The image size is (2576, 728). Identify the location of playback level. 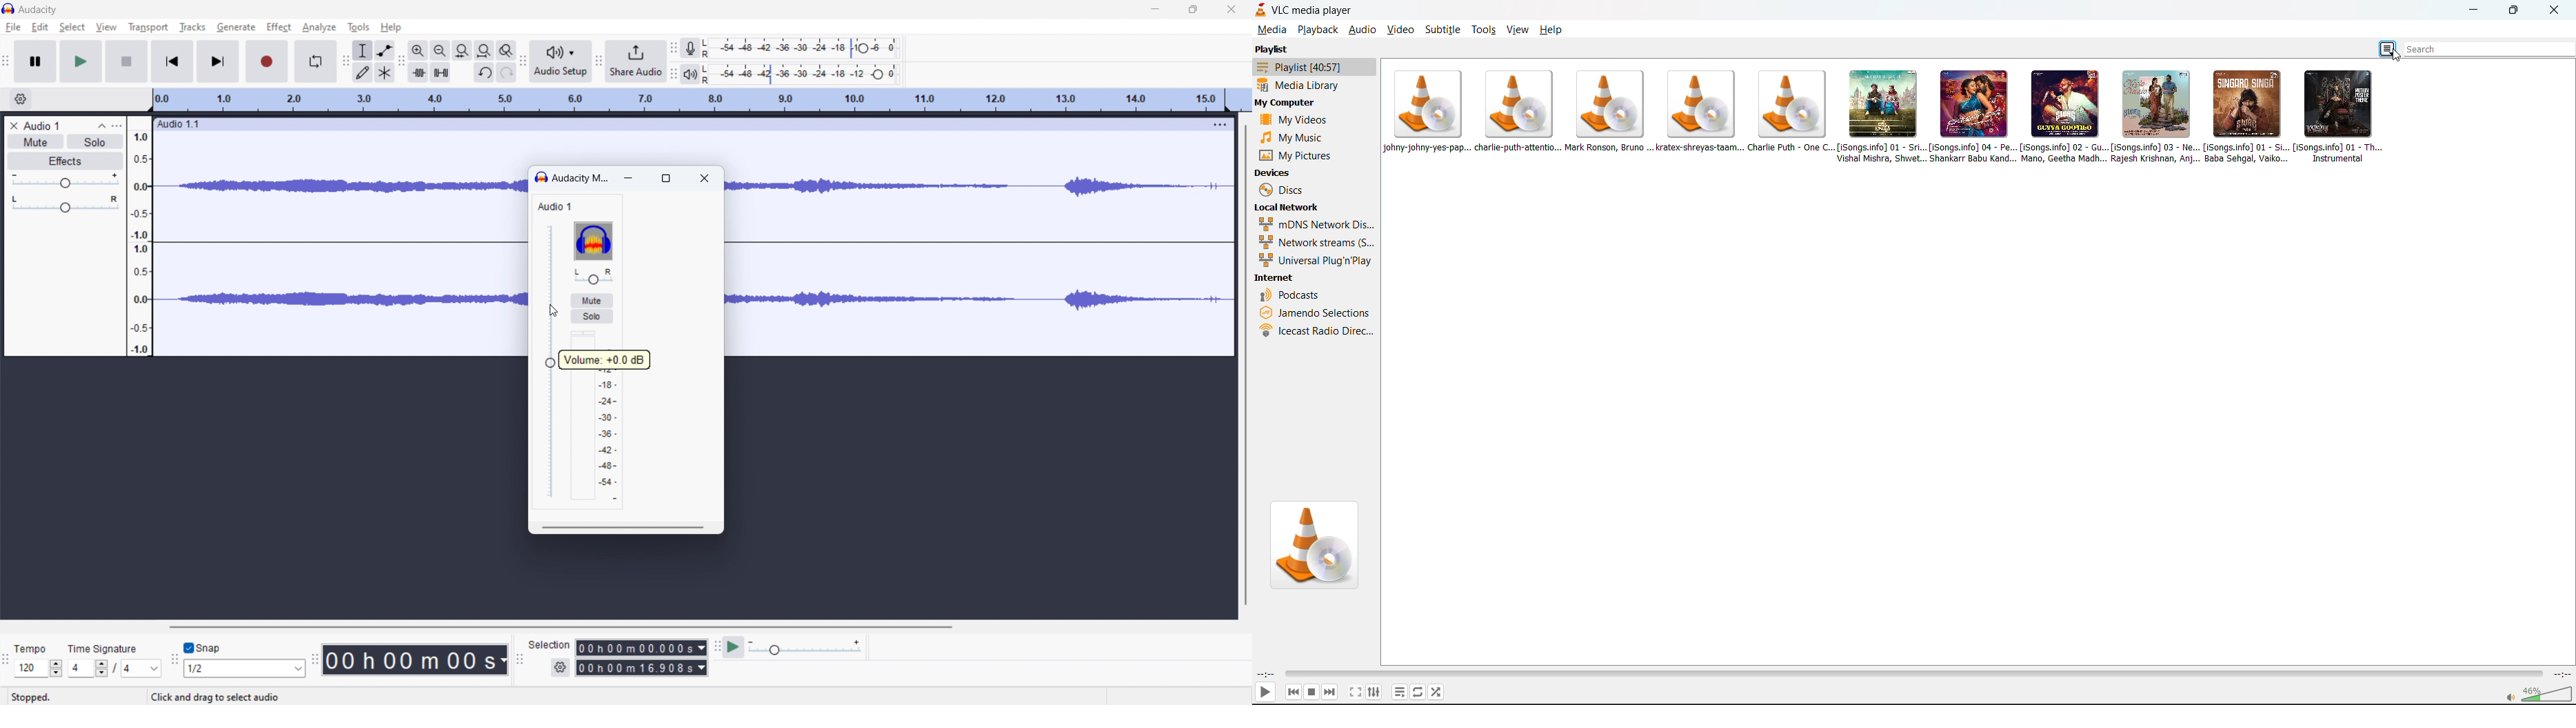
(806, 74).